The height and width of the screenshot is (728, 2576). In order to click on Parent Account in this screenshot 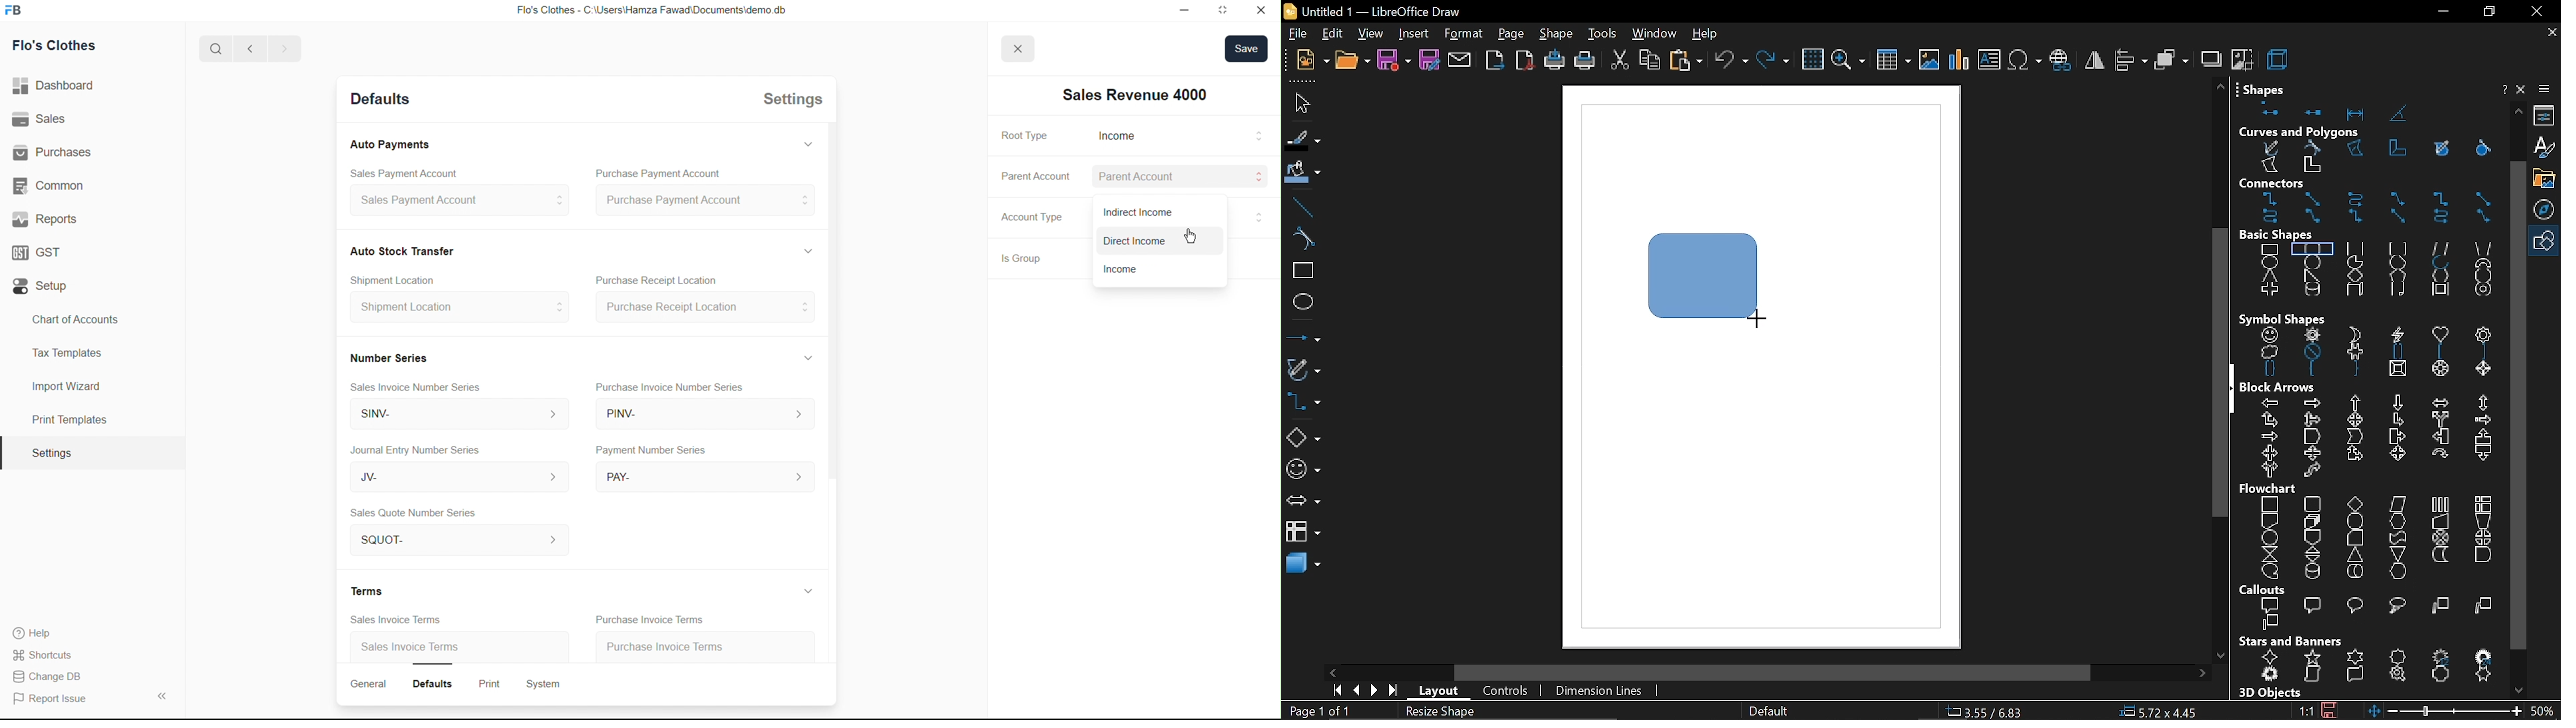, I will do `click(1147, 178)`.